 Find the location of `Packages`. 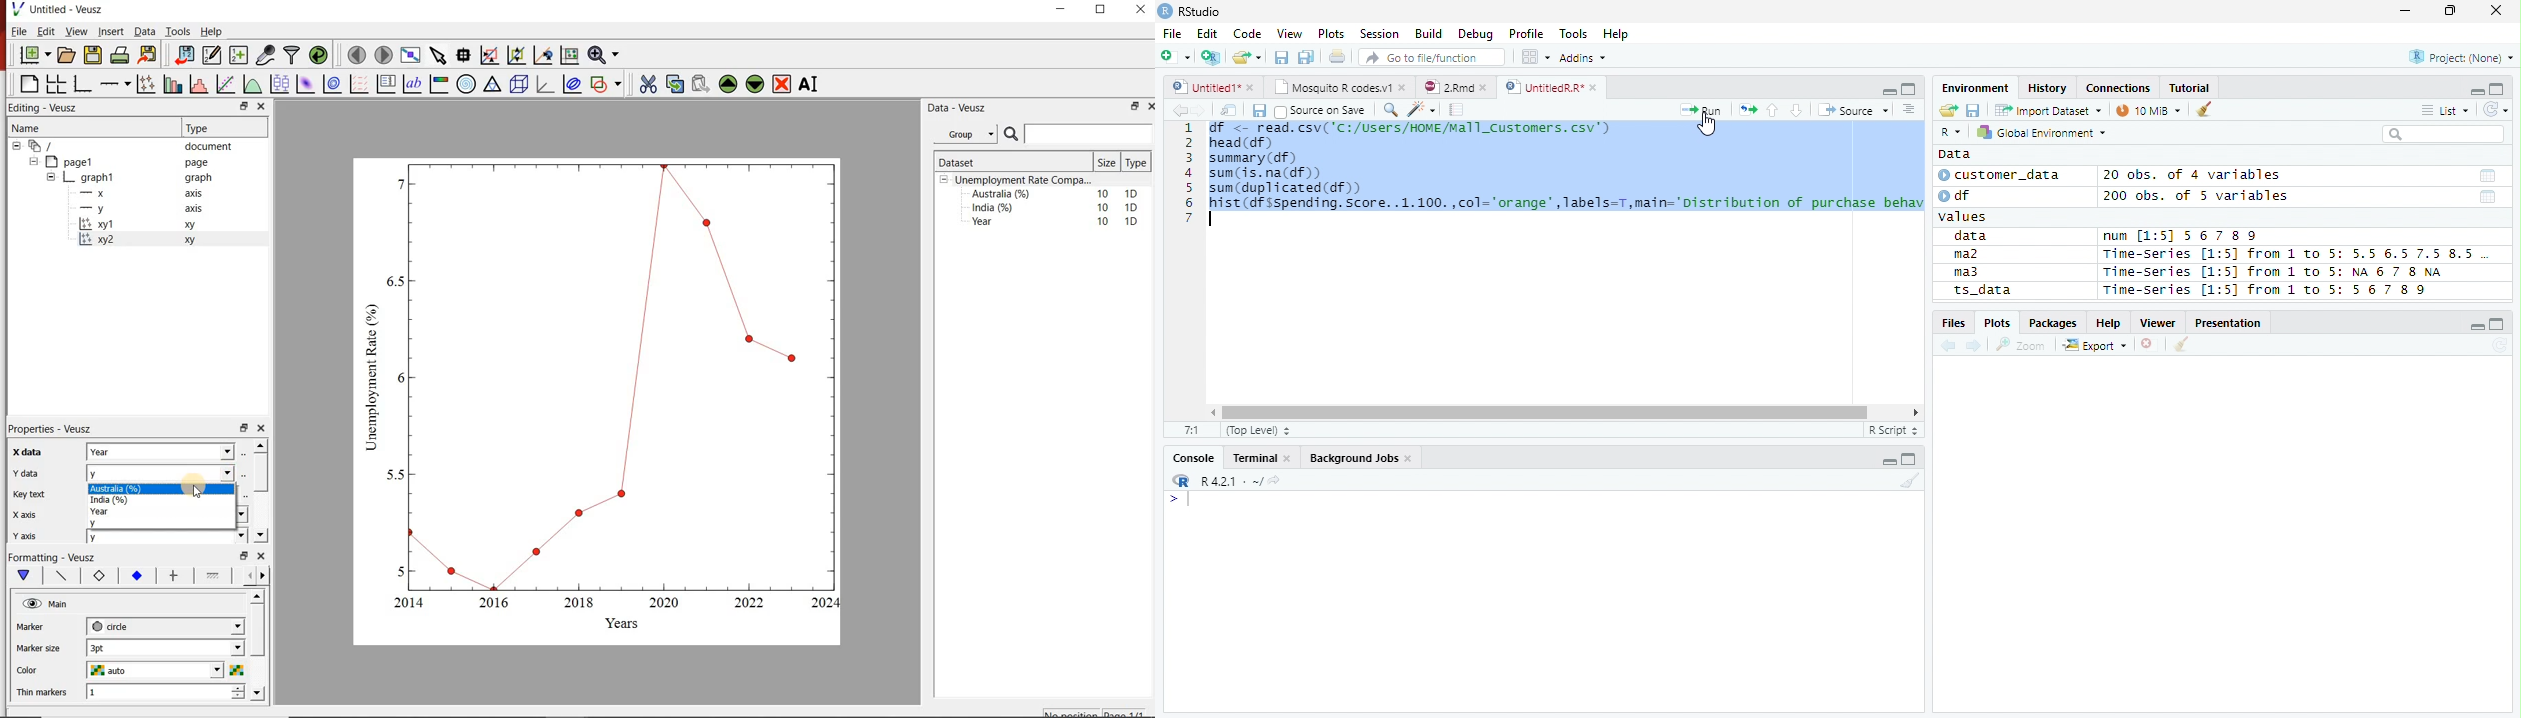

Packages is located at coordinates (2052, 324).